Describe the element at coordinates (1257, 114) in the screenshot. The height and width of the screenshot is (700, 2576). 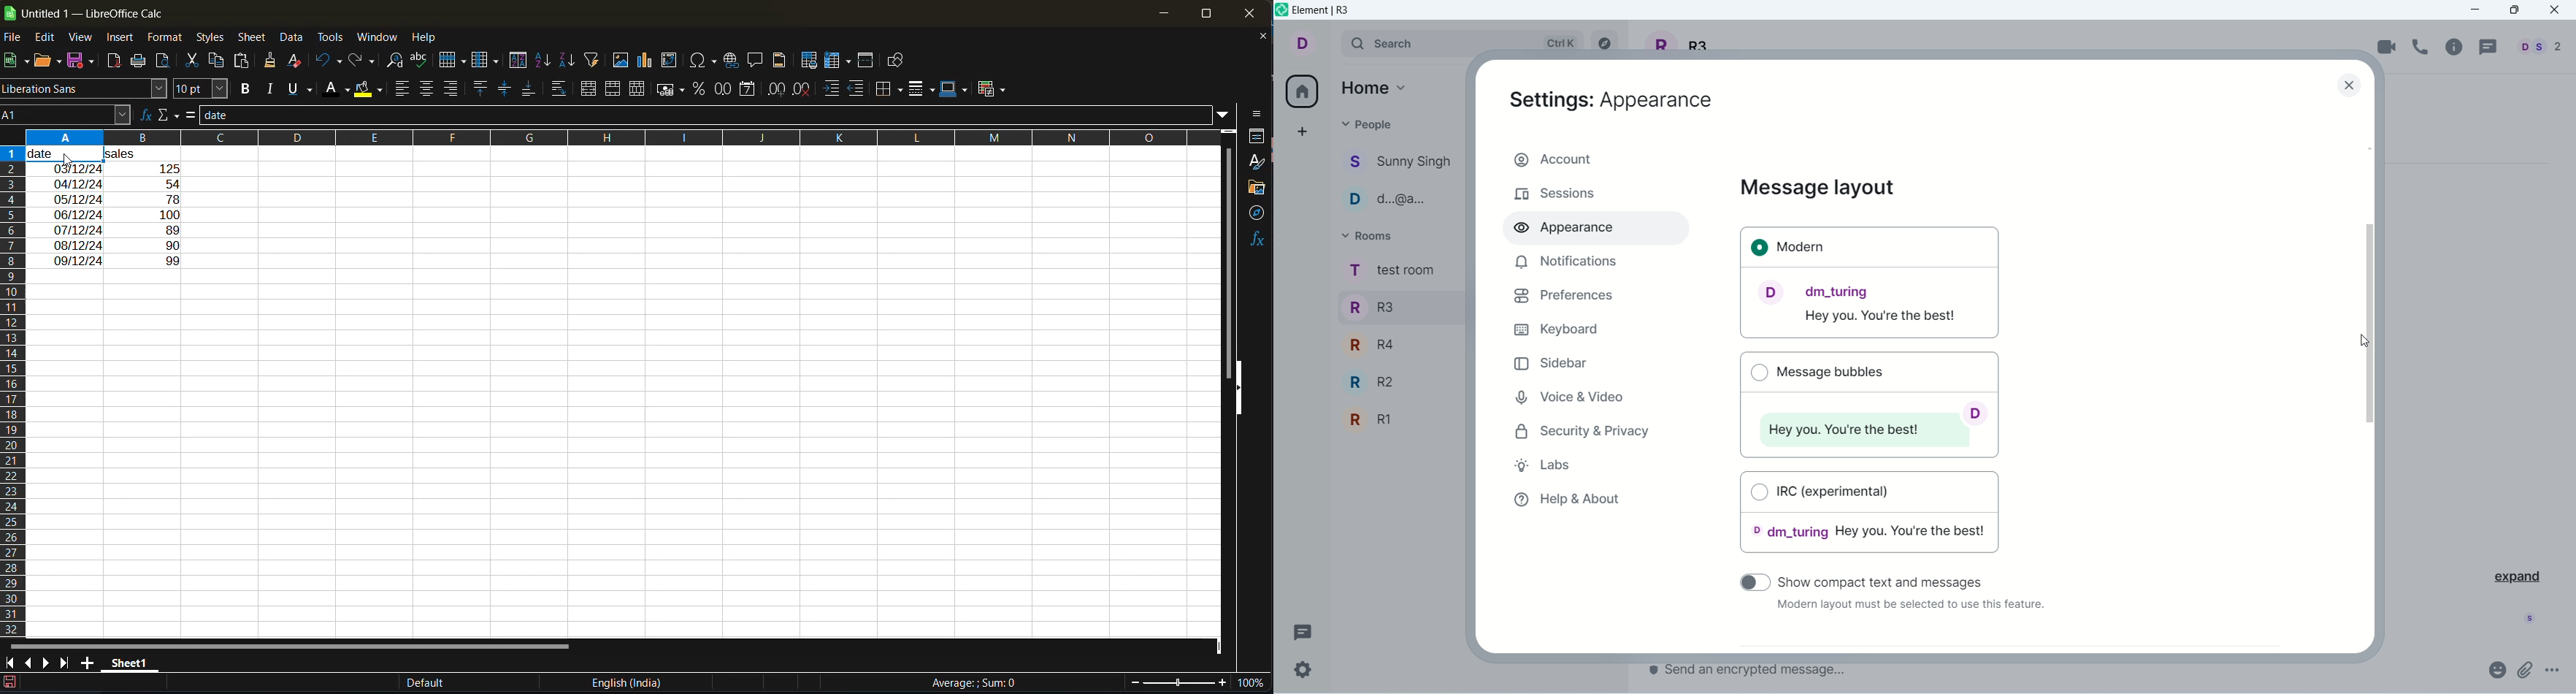
I see `side bar settings` at that location.